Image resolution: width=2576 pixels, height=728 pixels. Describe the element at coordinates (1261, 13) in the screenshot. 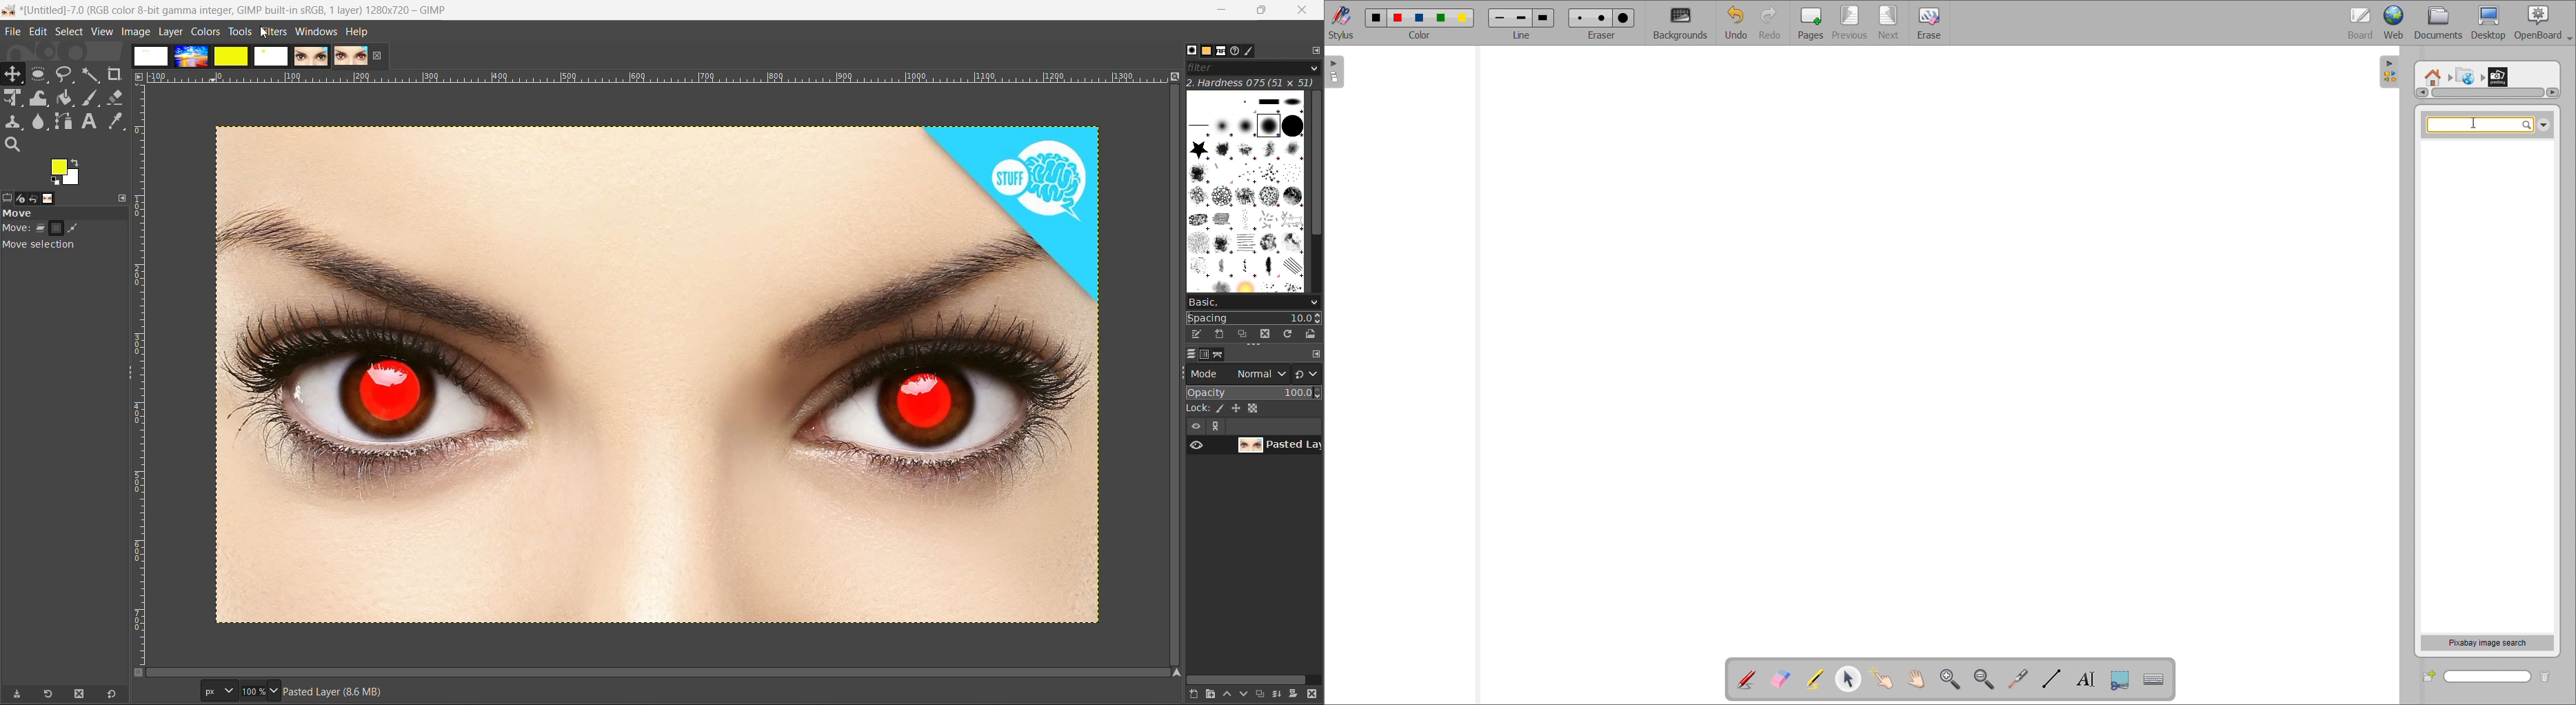

I see `maximize` at that location.